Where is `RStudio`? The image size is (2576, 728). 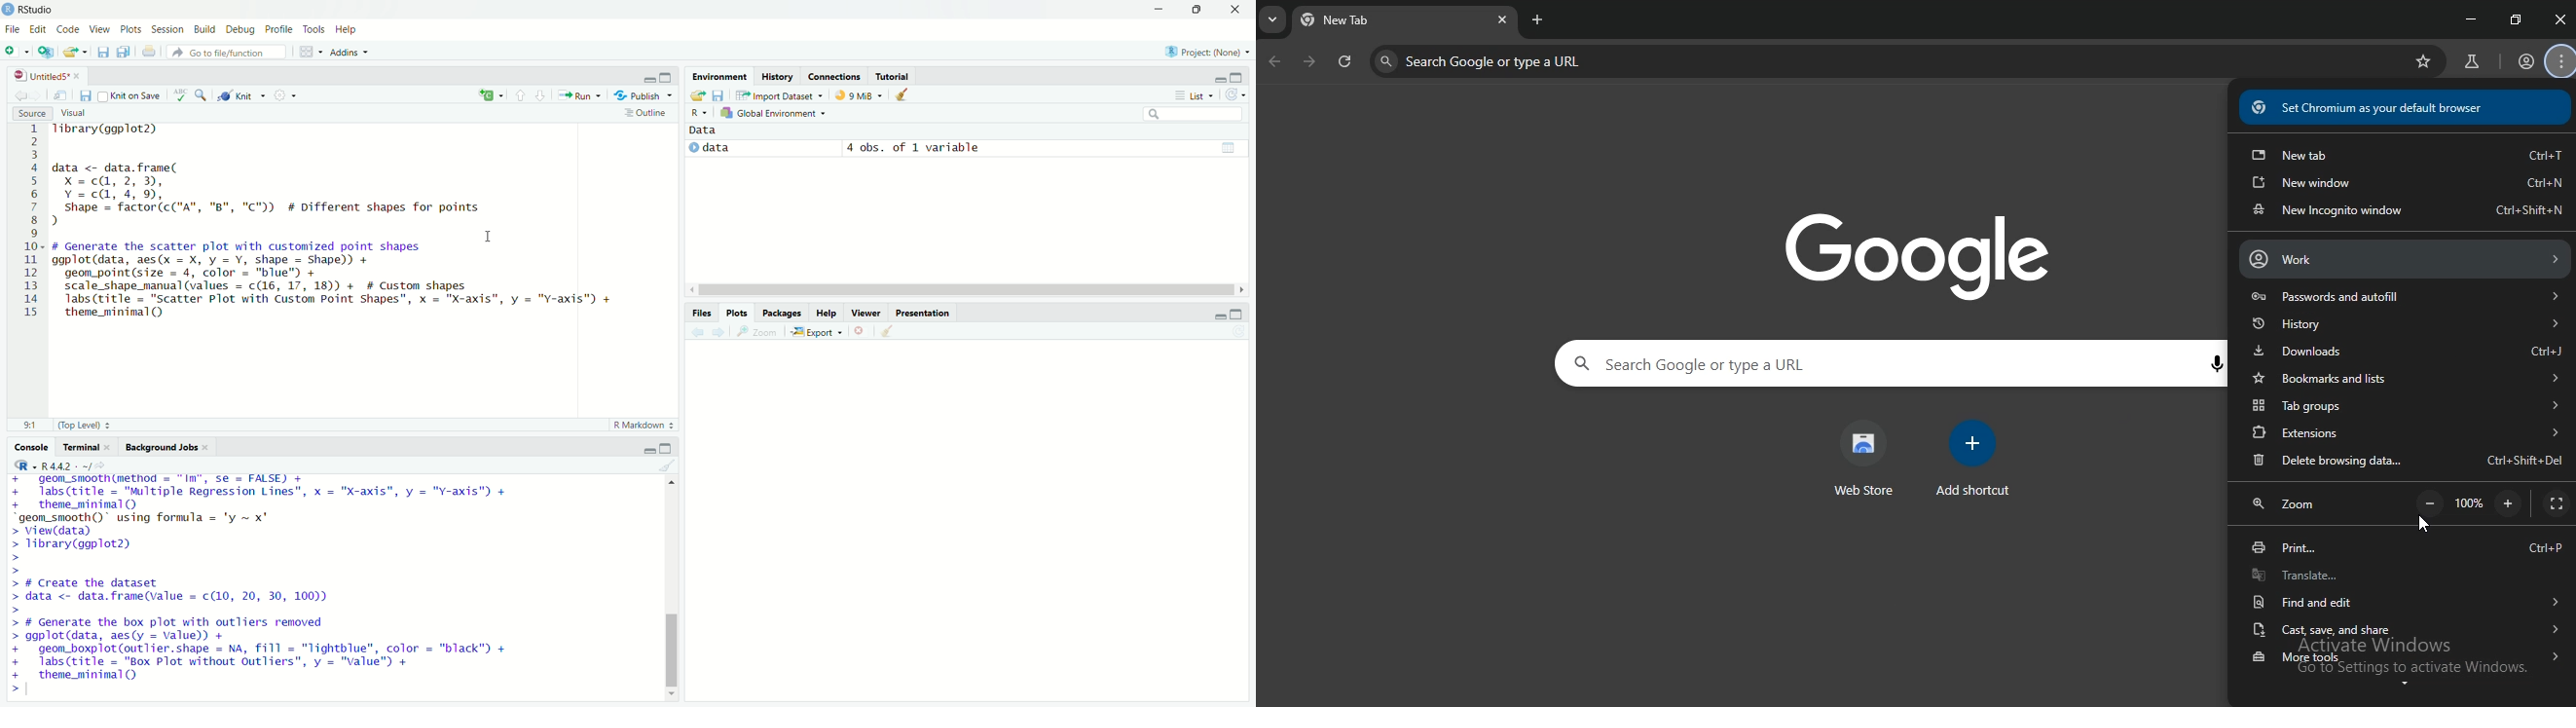 RStudio is located at coordinates (29, 9).